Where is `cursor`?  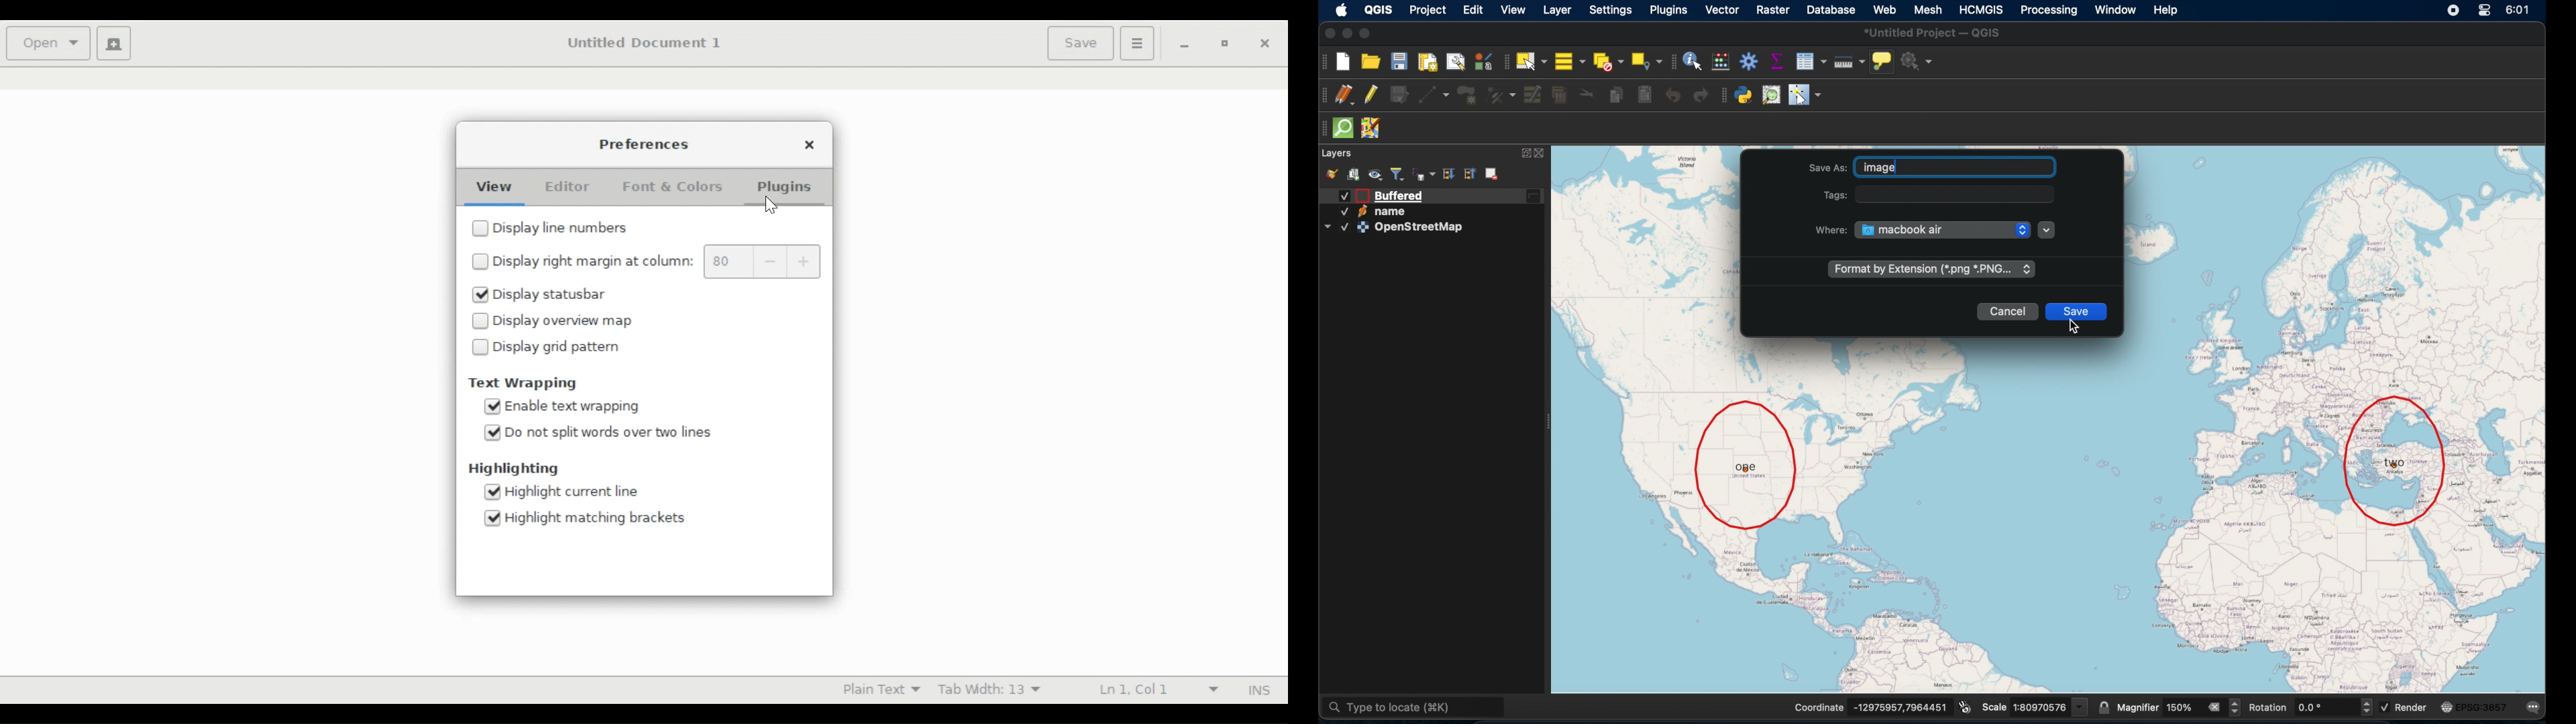
cursor is located at coordinates (2076, 326).